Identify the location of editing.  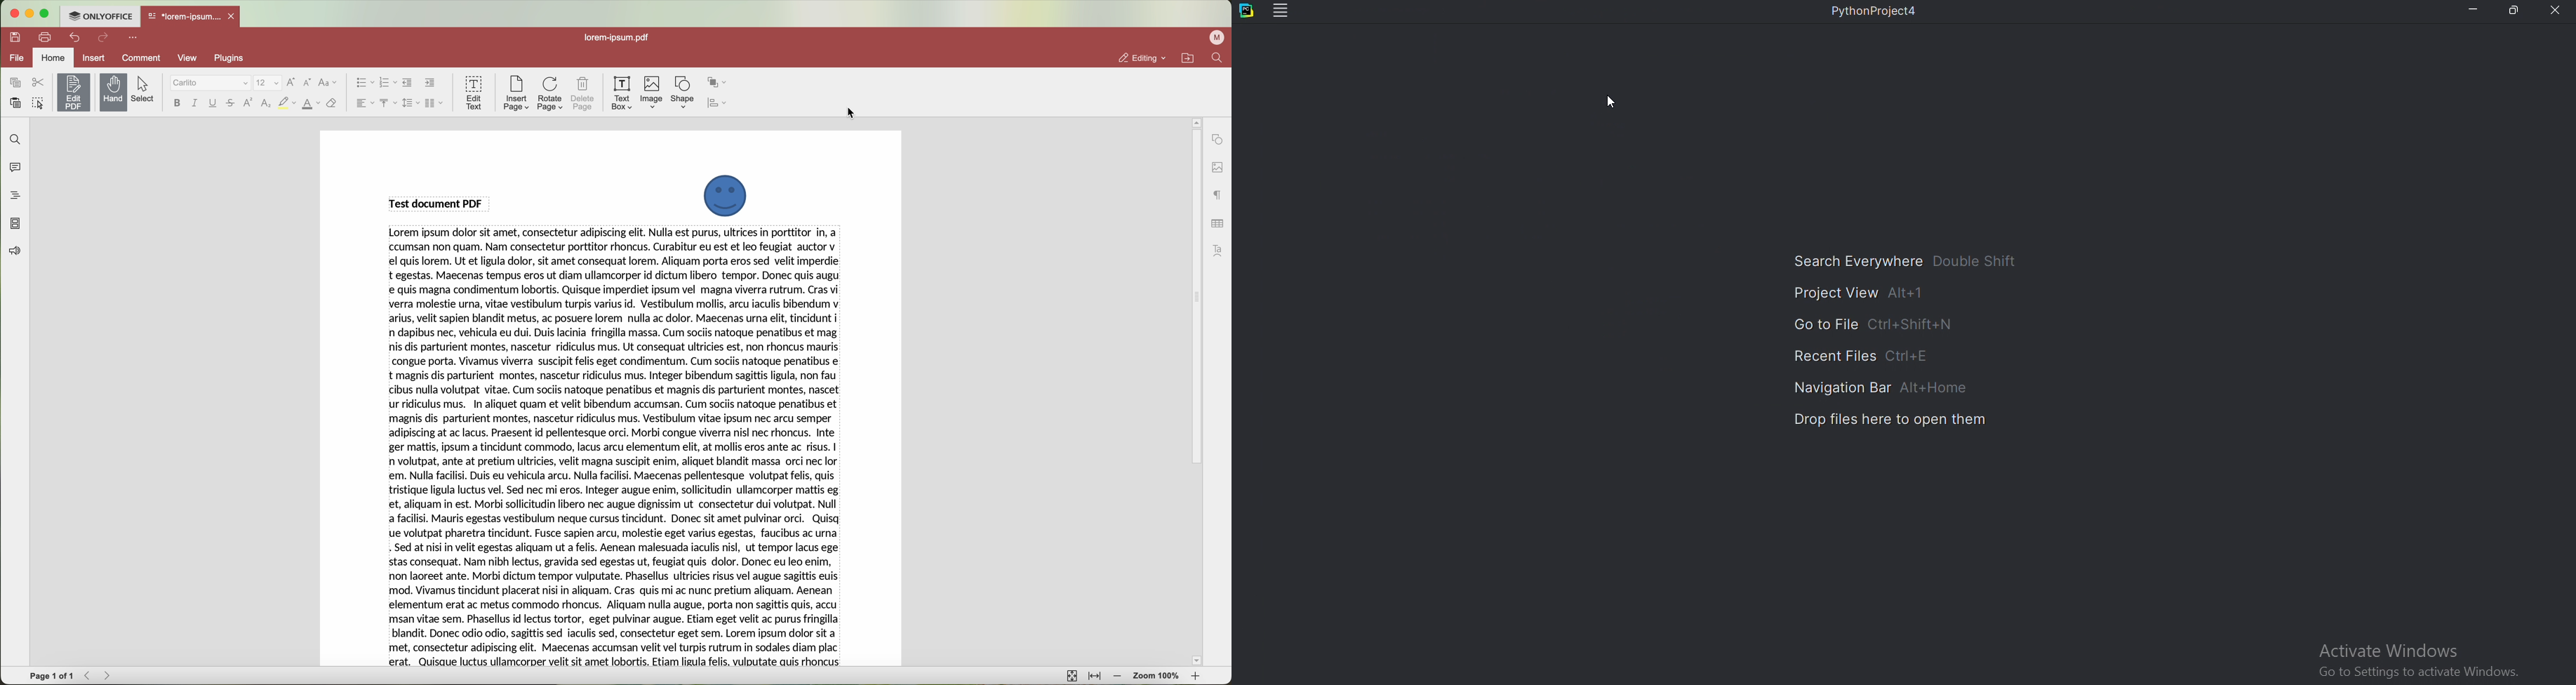
(1143, 58).